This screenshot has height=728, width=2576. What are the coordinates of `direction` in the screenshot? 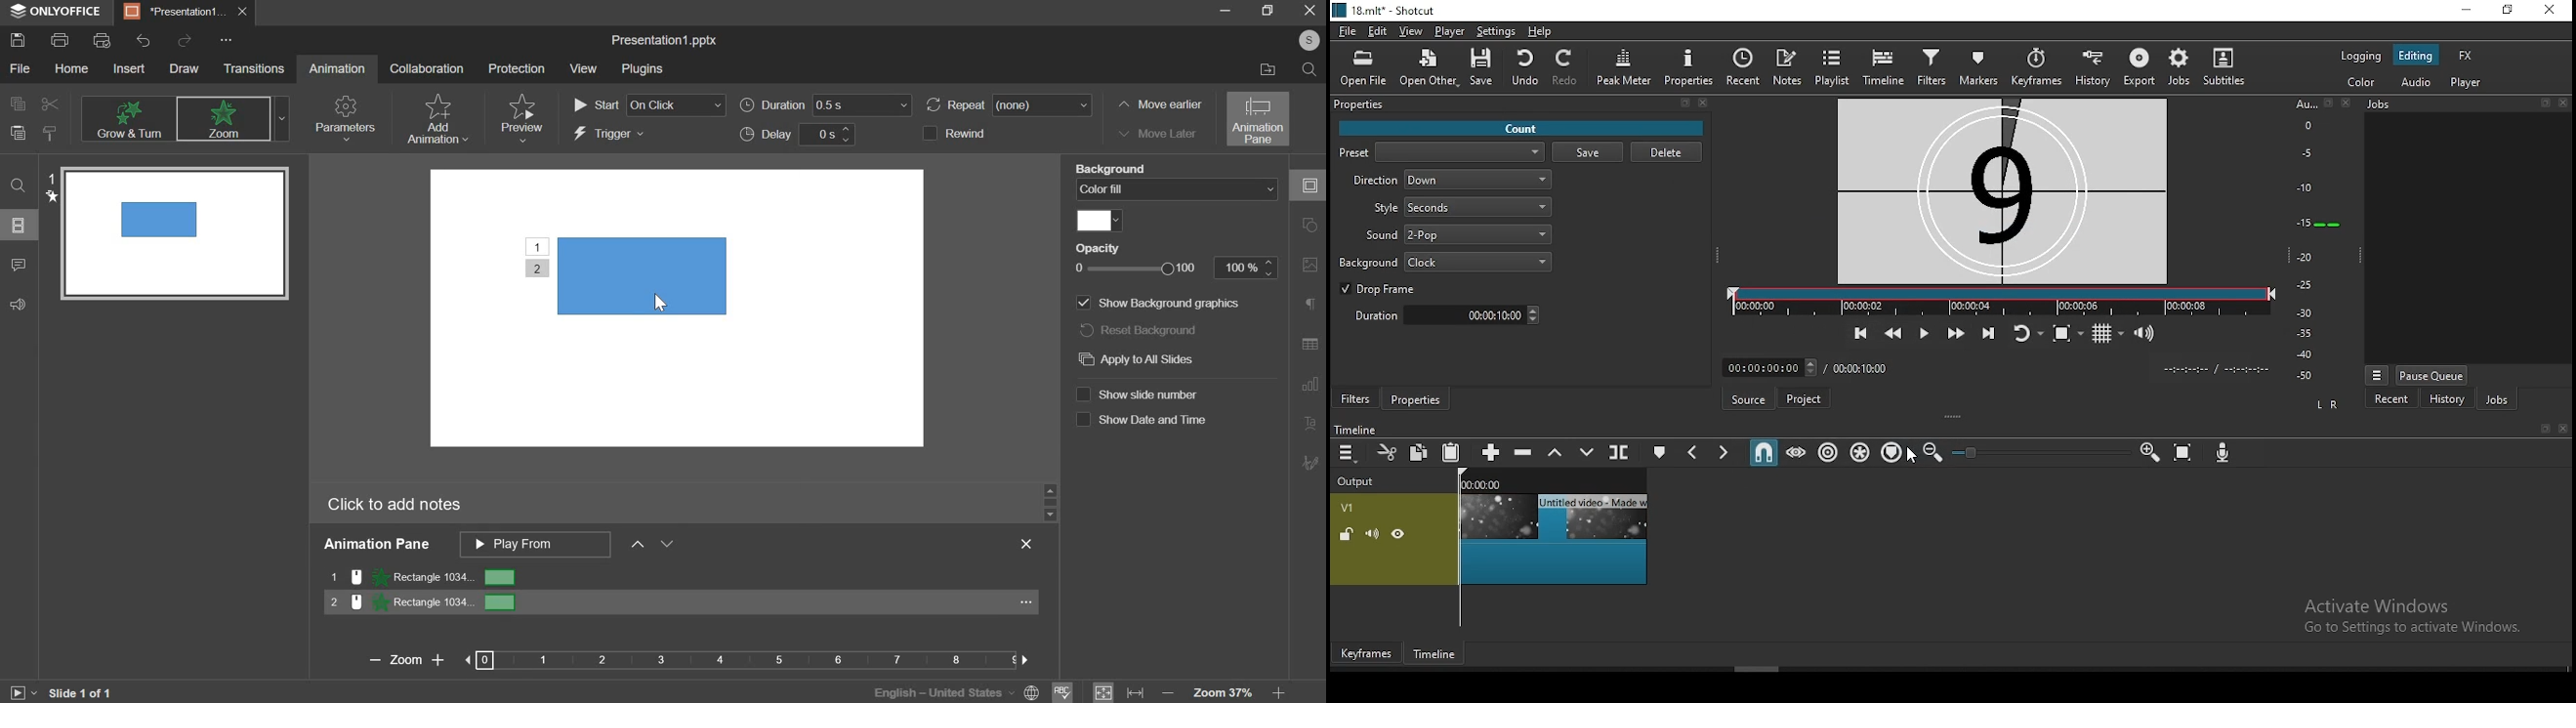 It's located at (1454, 179).